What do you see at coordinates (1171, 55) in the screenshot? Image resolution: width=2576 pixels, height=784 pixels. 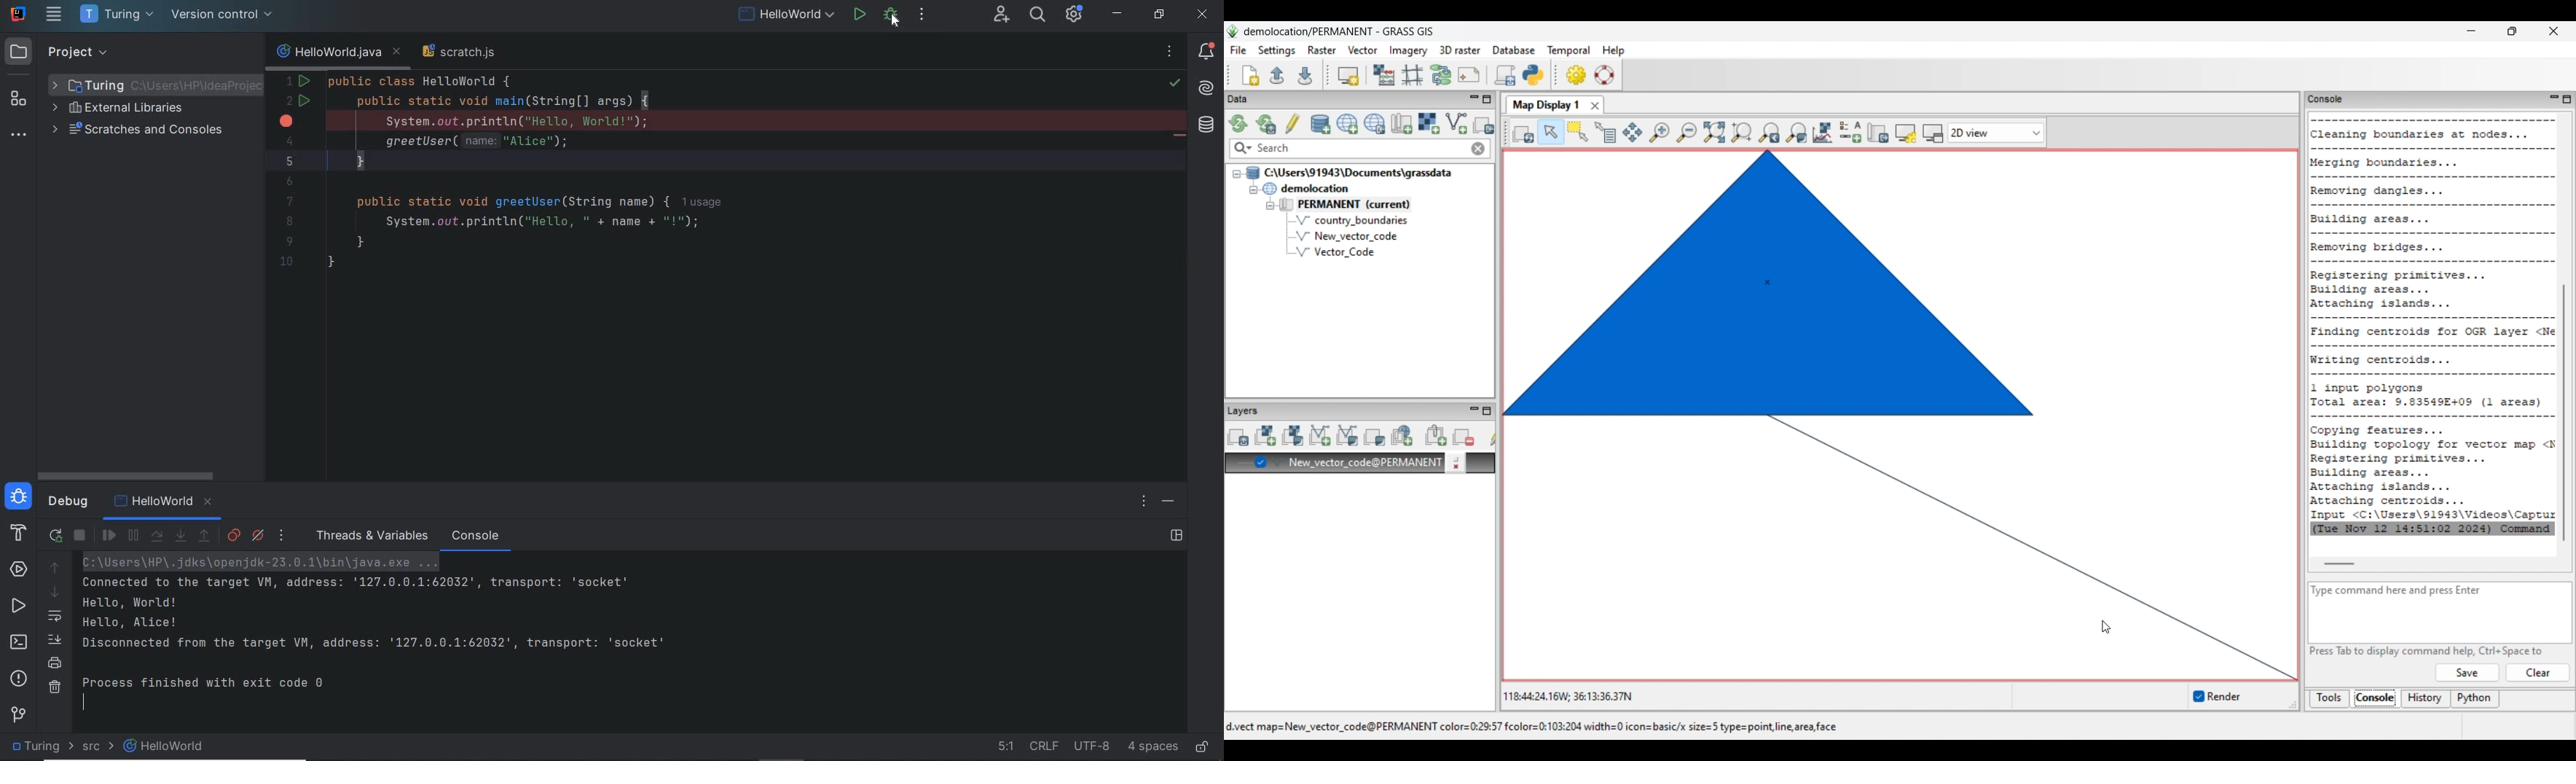 I see `recent files, tab actions` at bounding box center [1171, 55].